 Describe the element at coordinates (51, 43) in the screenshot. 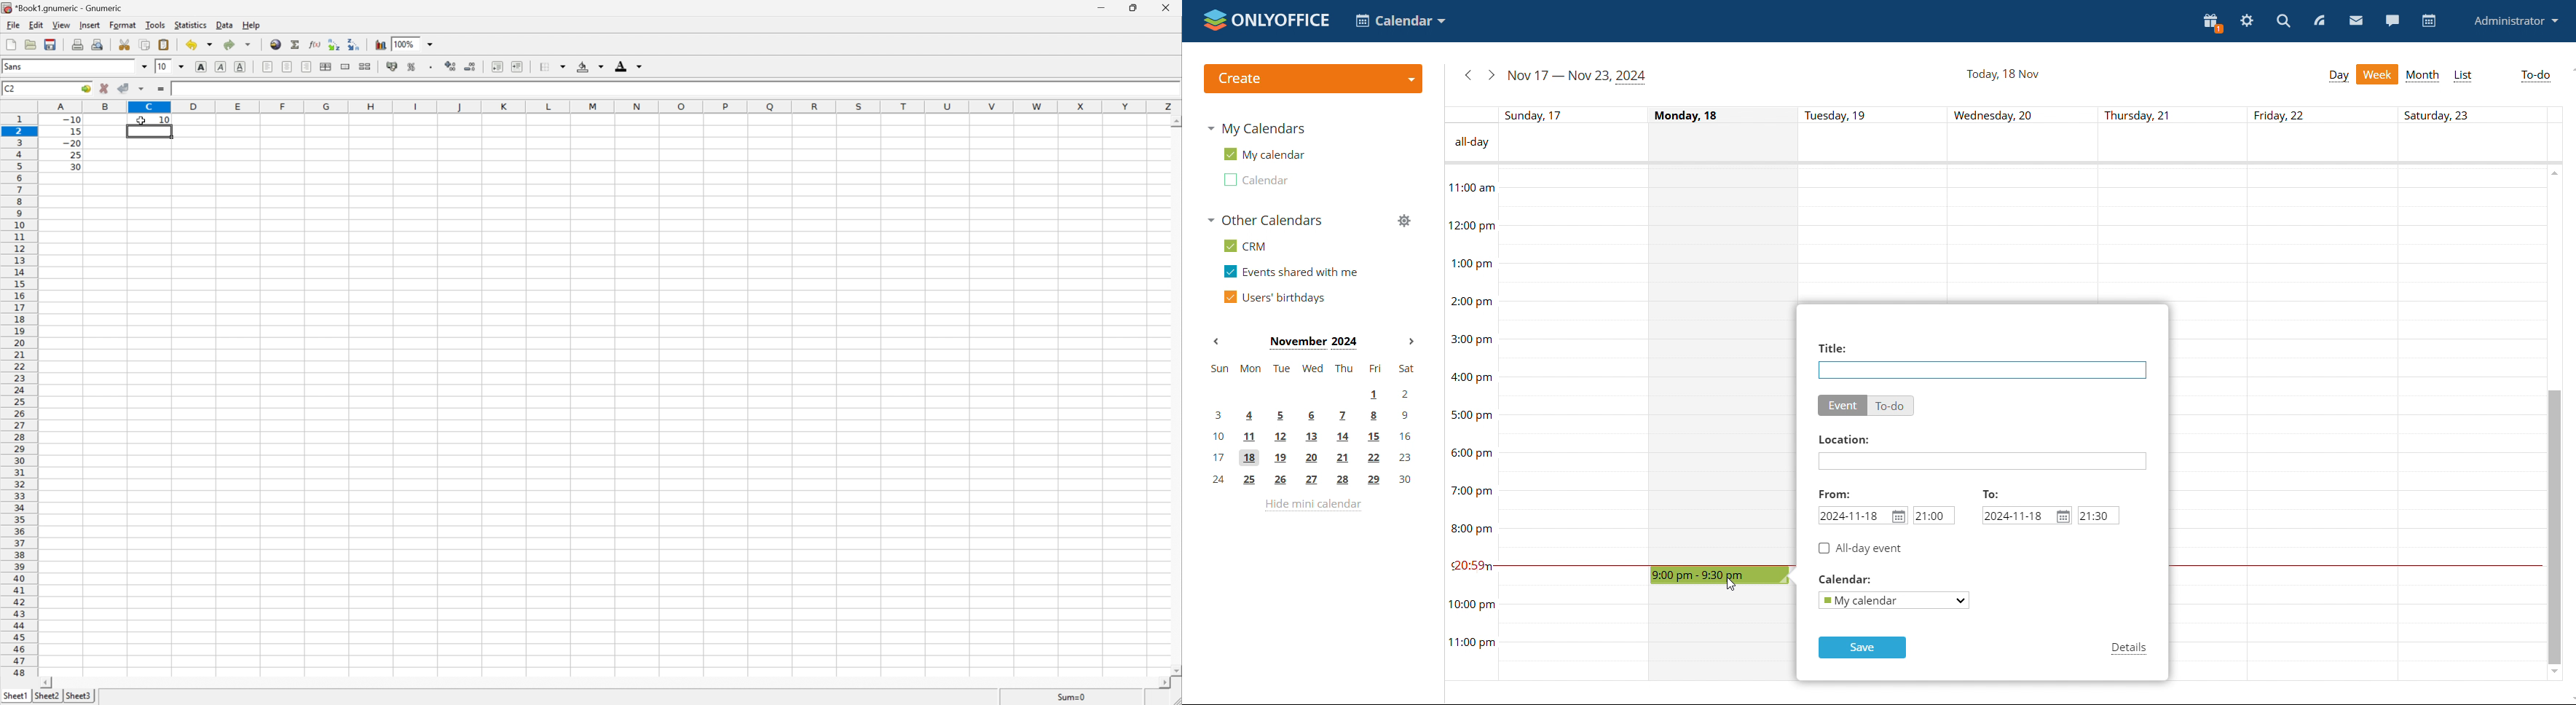

I see `Save the current file` at that location.